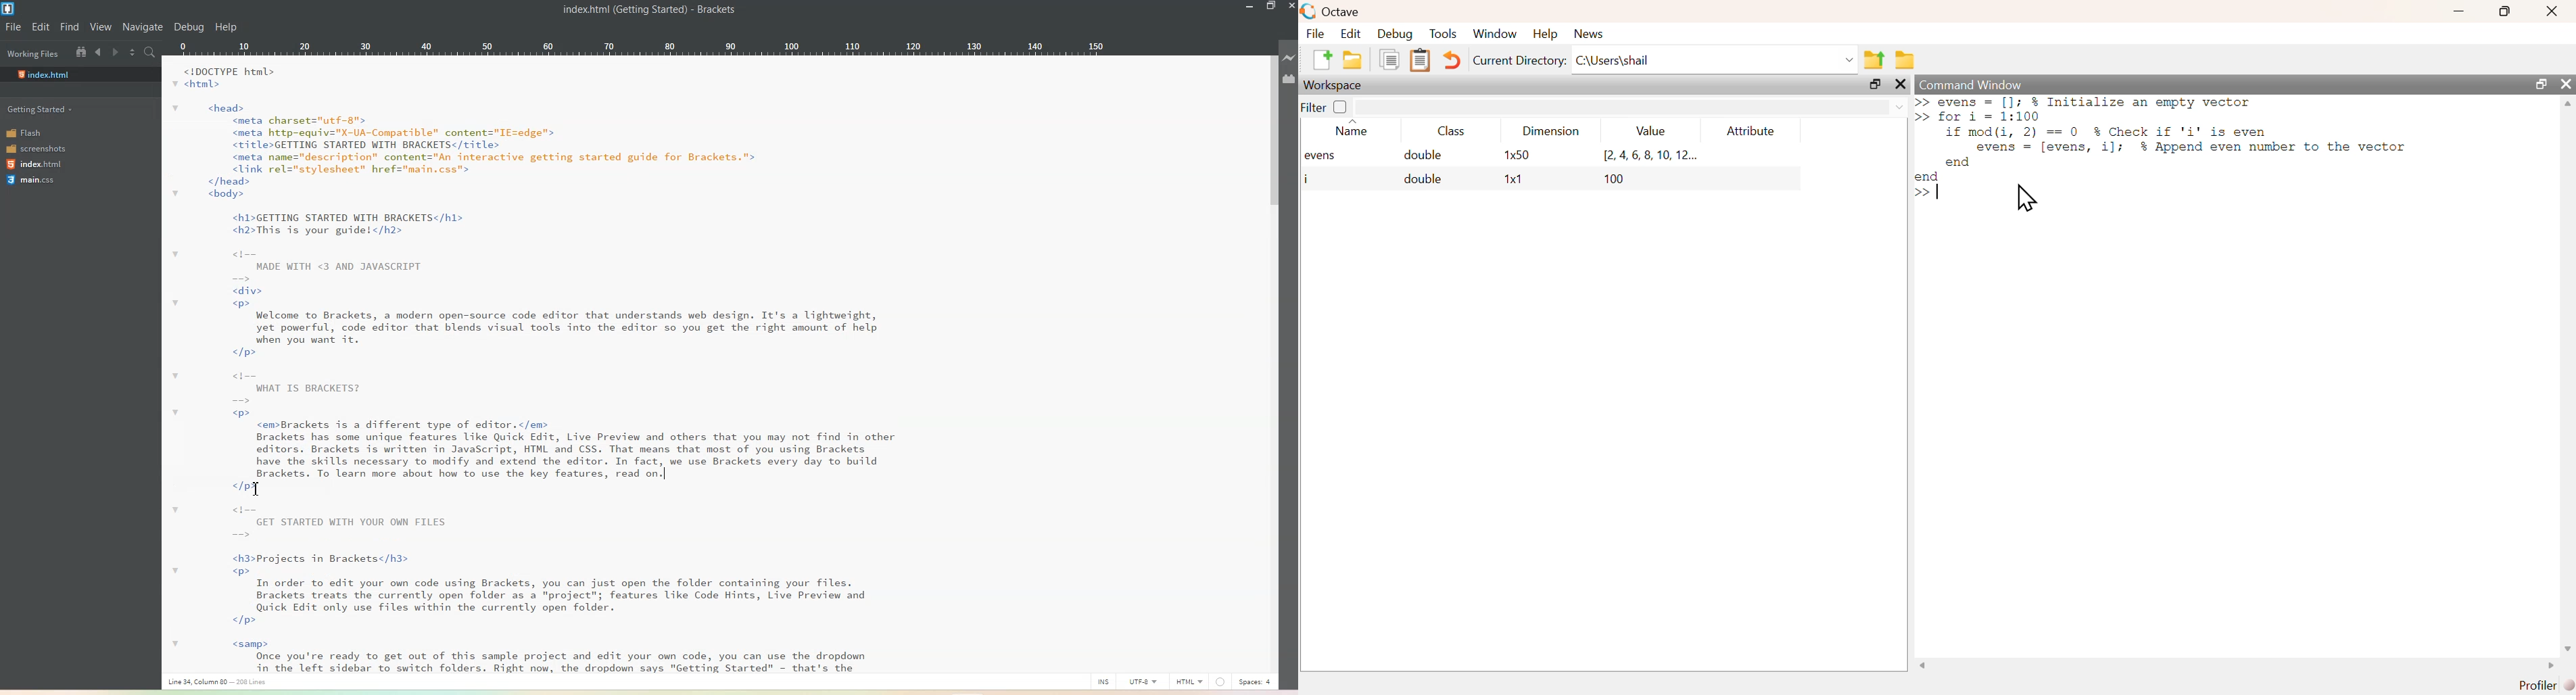 This screenshot has width=2576, height=700. Describe the element at coordinates (40, 109) in the screenshot. I see `Getting started` at that location.